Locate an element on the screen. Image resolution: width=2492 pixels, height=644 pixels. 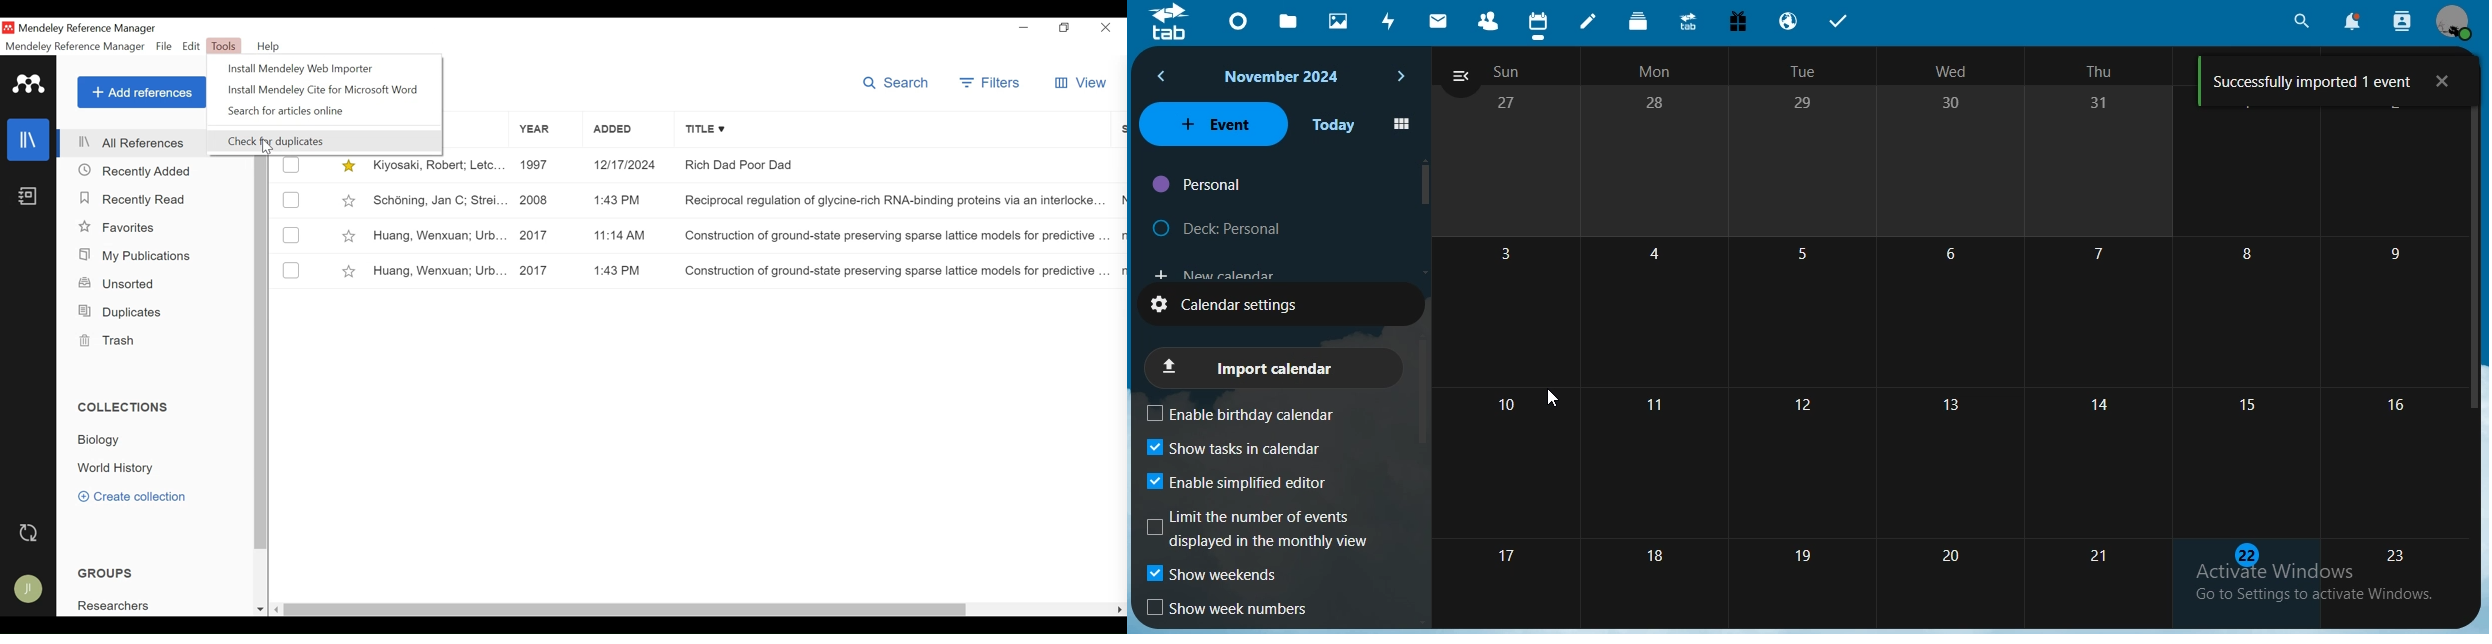
show week numbers is located at coordinates (1230, 609).